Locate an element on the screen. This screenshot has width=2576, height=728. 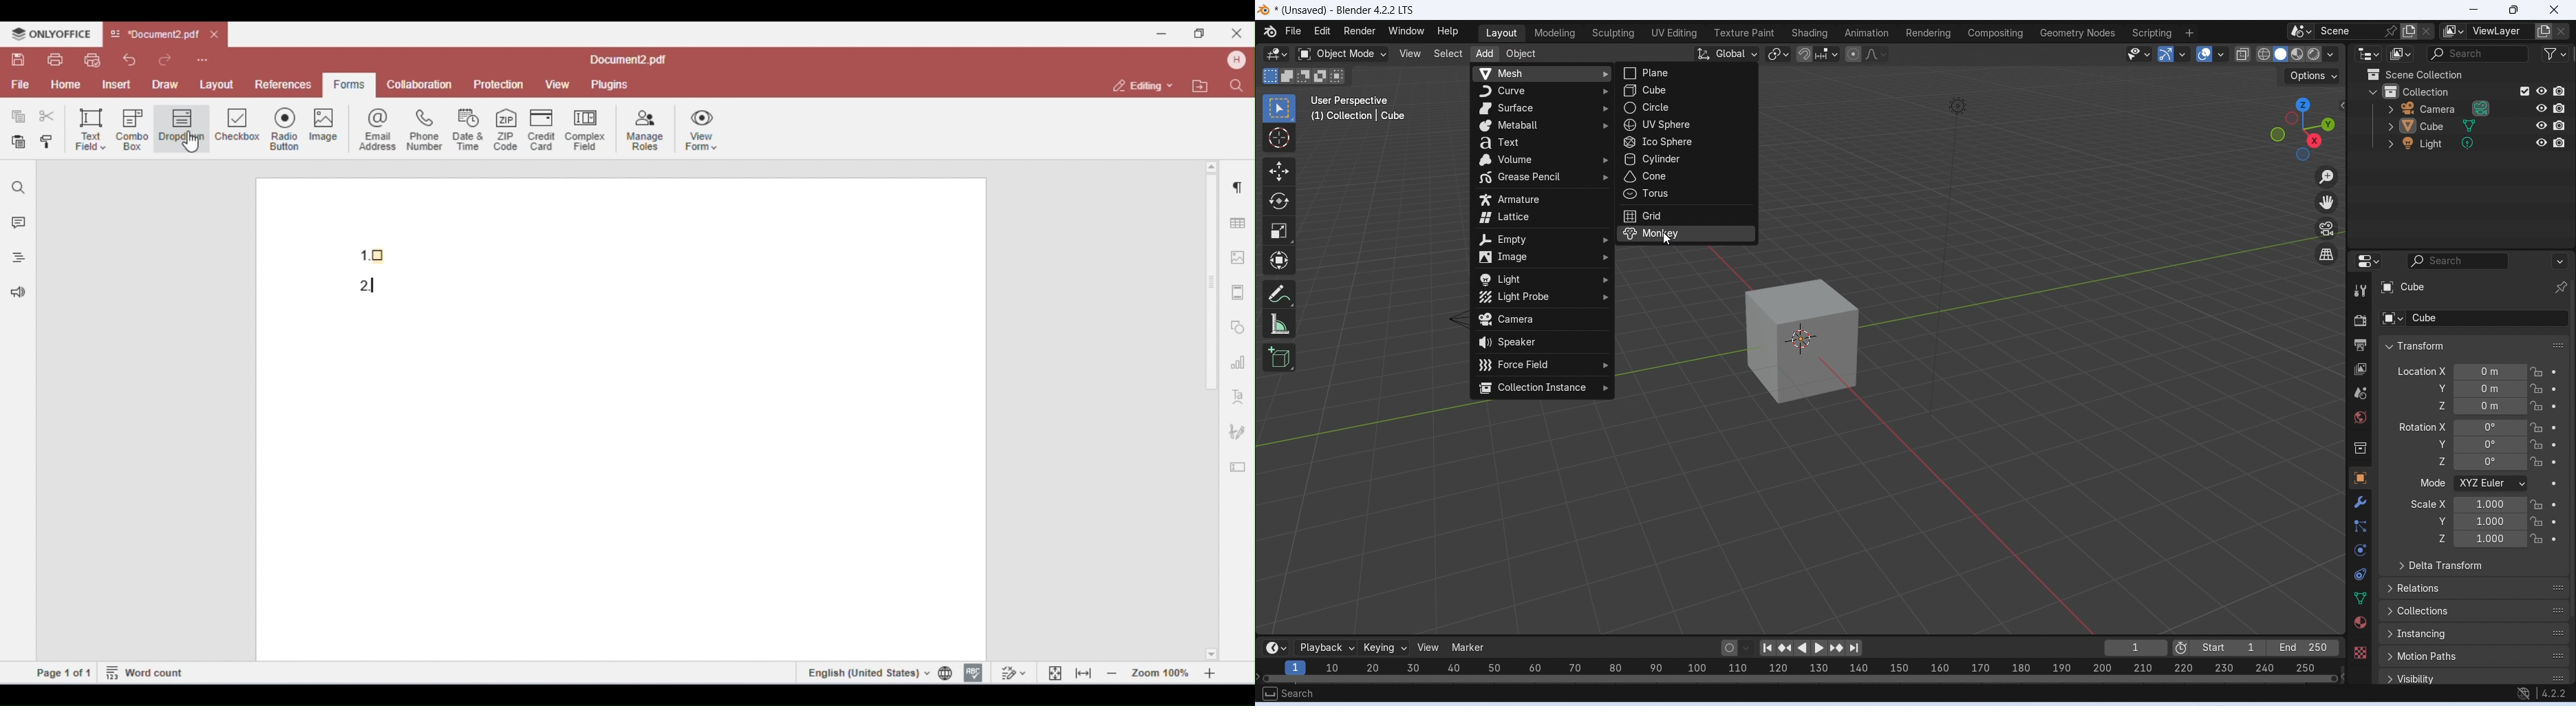
animate property is located at coordinates (2555, 406).